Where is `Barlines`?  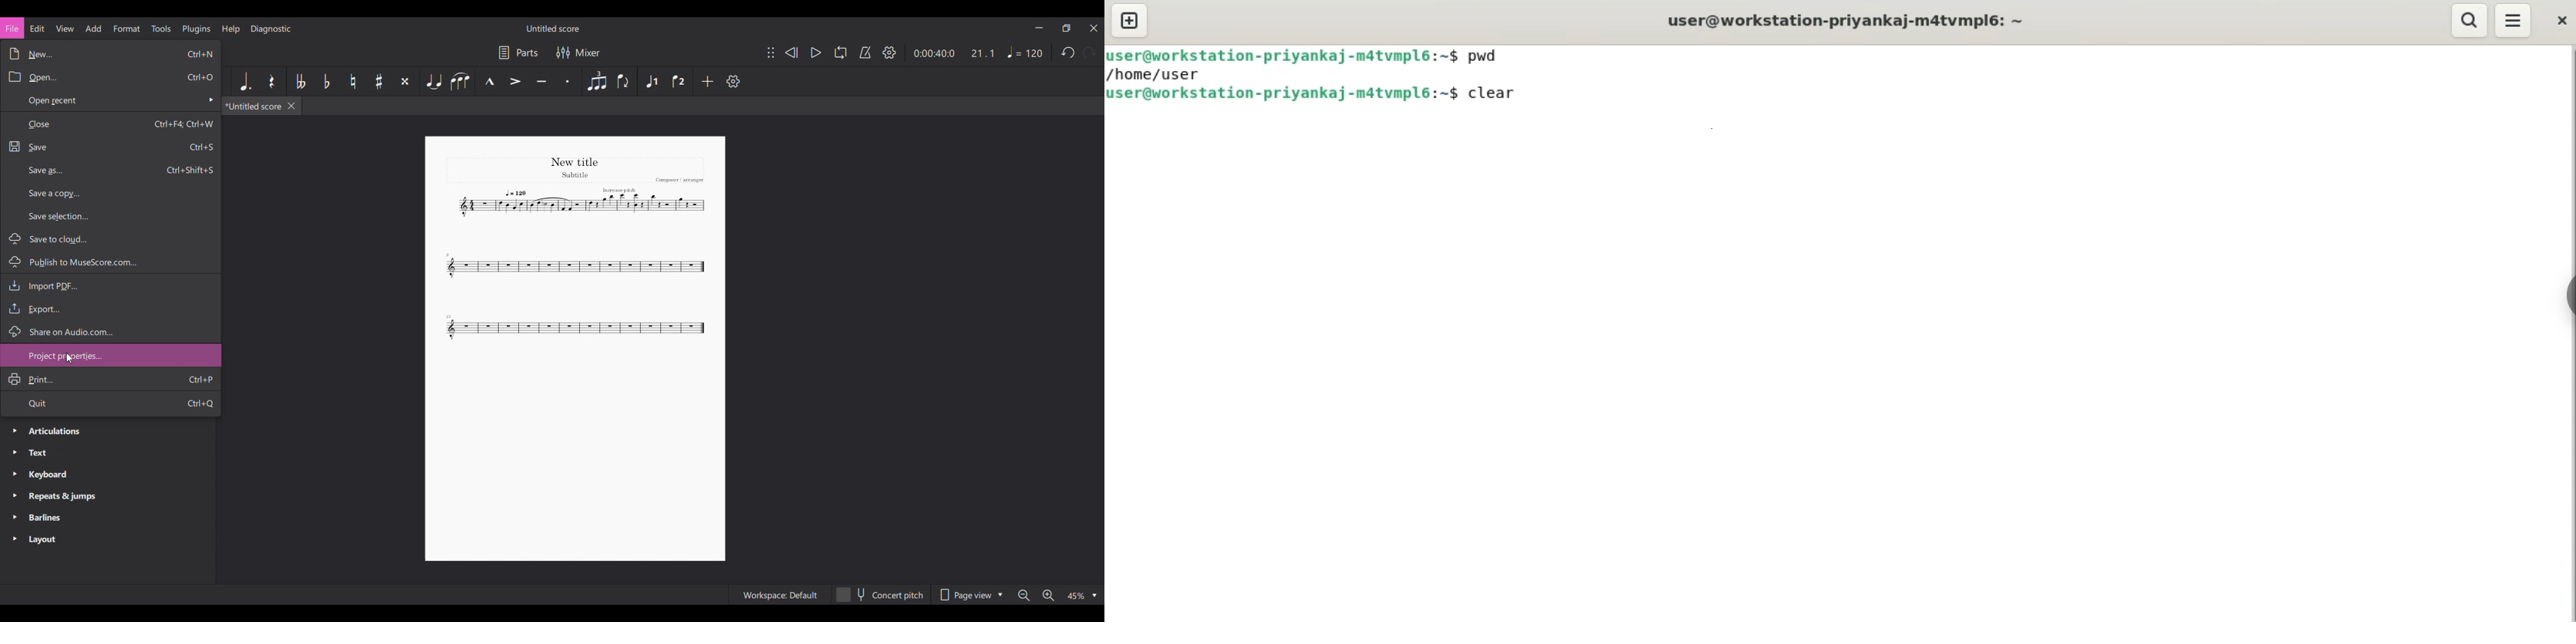
Barlines is located at coordinates (108, 518).